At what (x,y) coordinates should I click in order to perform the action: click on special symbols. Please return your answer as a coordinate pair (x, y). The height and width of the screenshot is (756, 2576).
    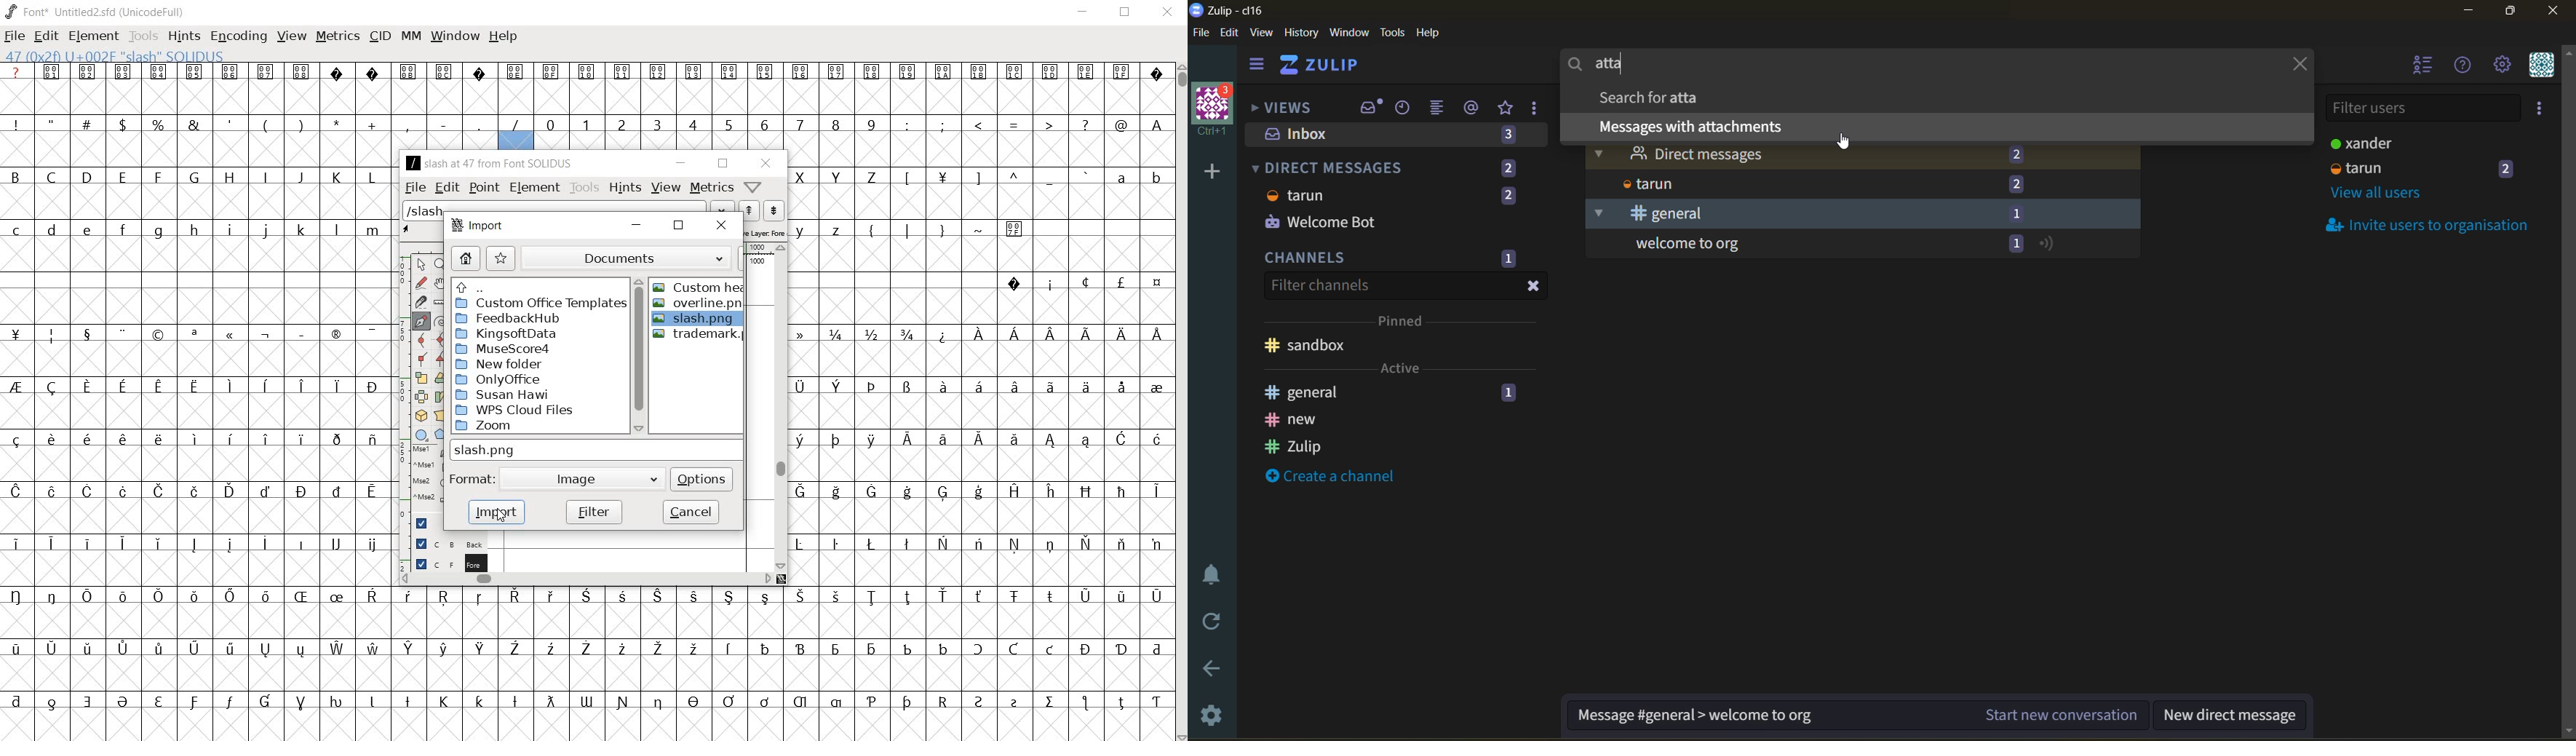
    Looking at the image, I should click on (584, 71).